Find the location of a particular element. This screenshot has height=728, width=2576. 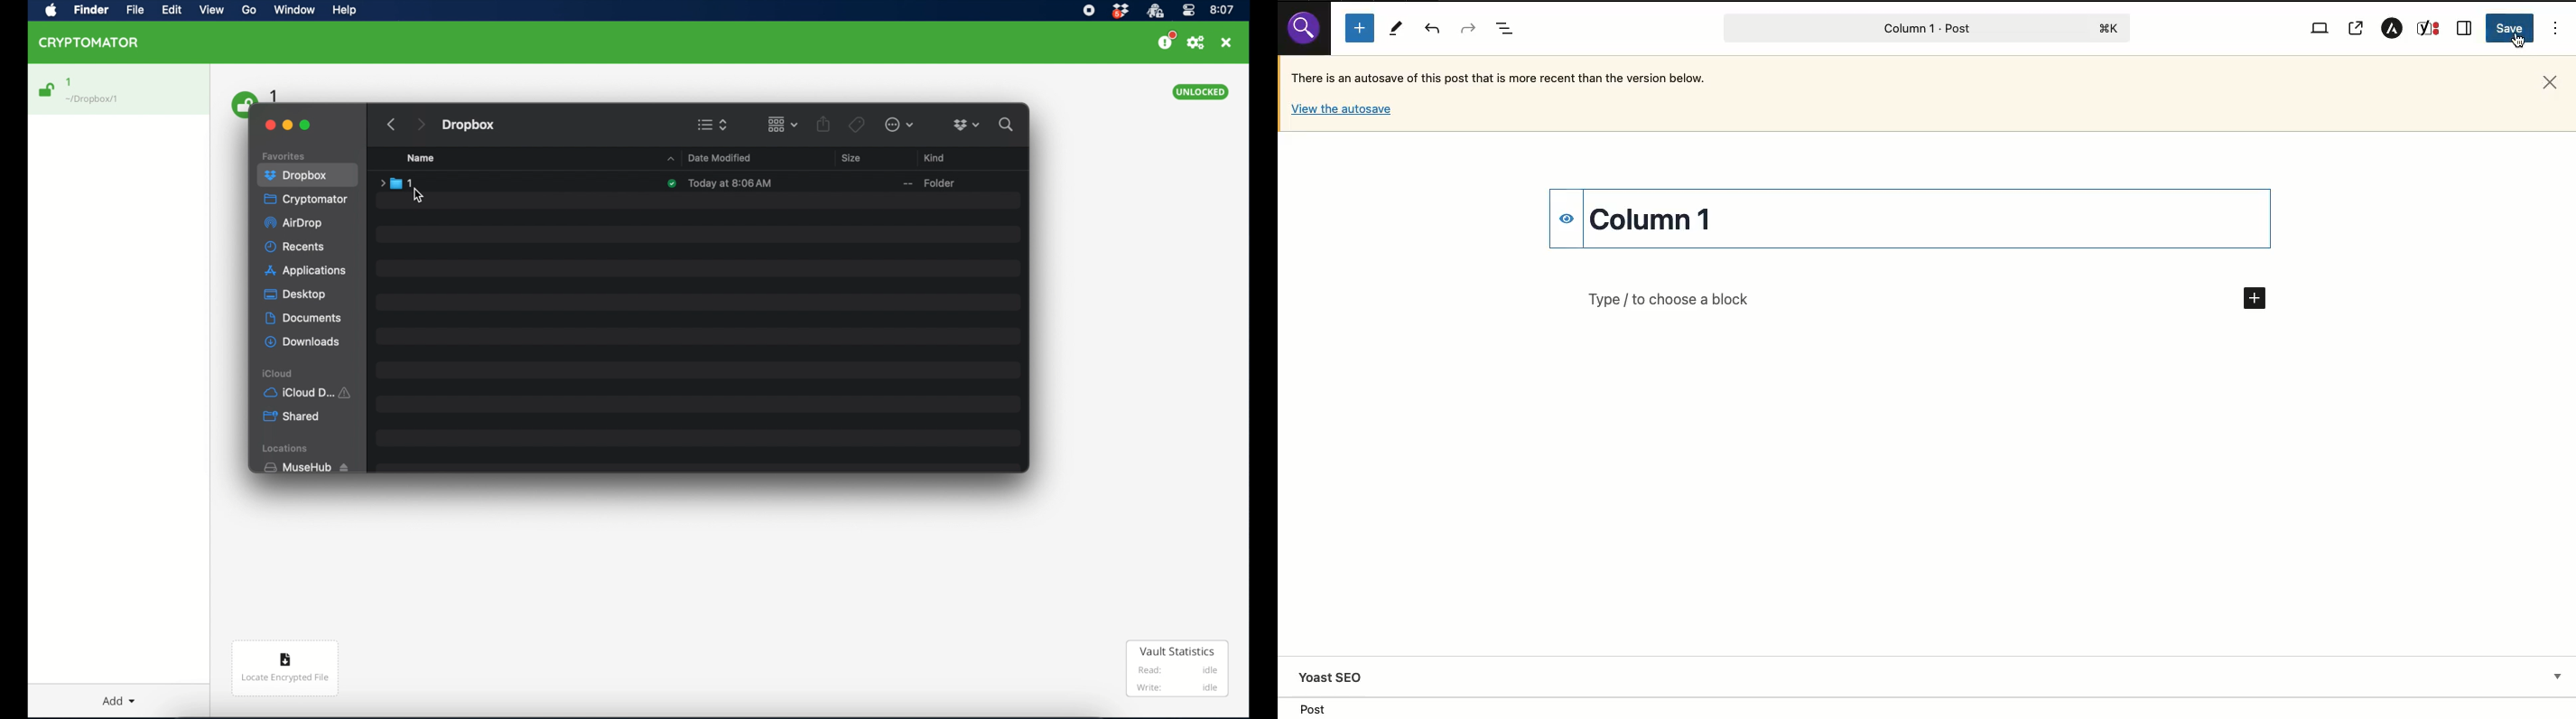

share is located at coordinates (824, 123).